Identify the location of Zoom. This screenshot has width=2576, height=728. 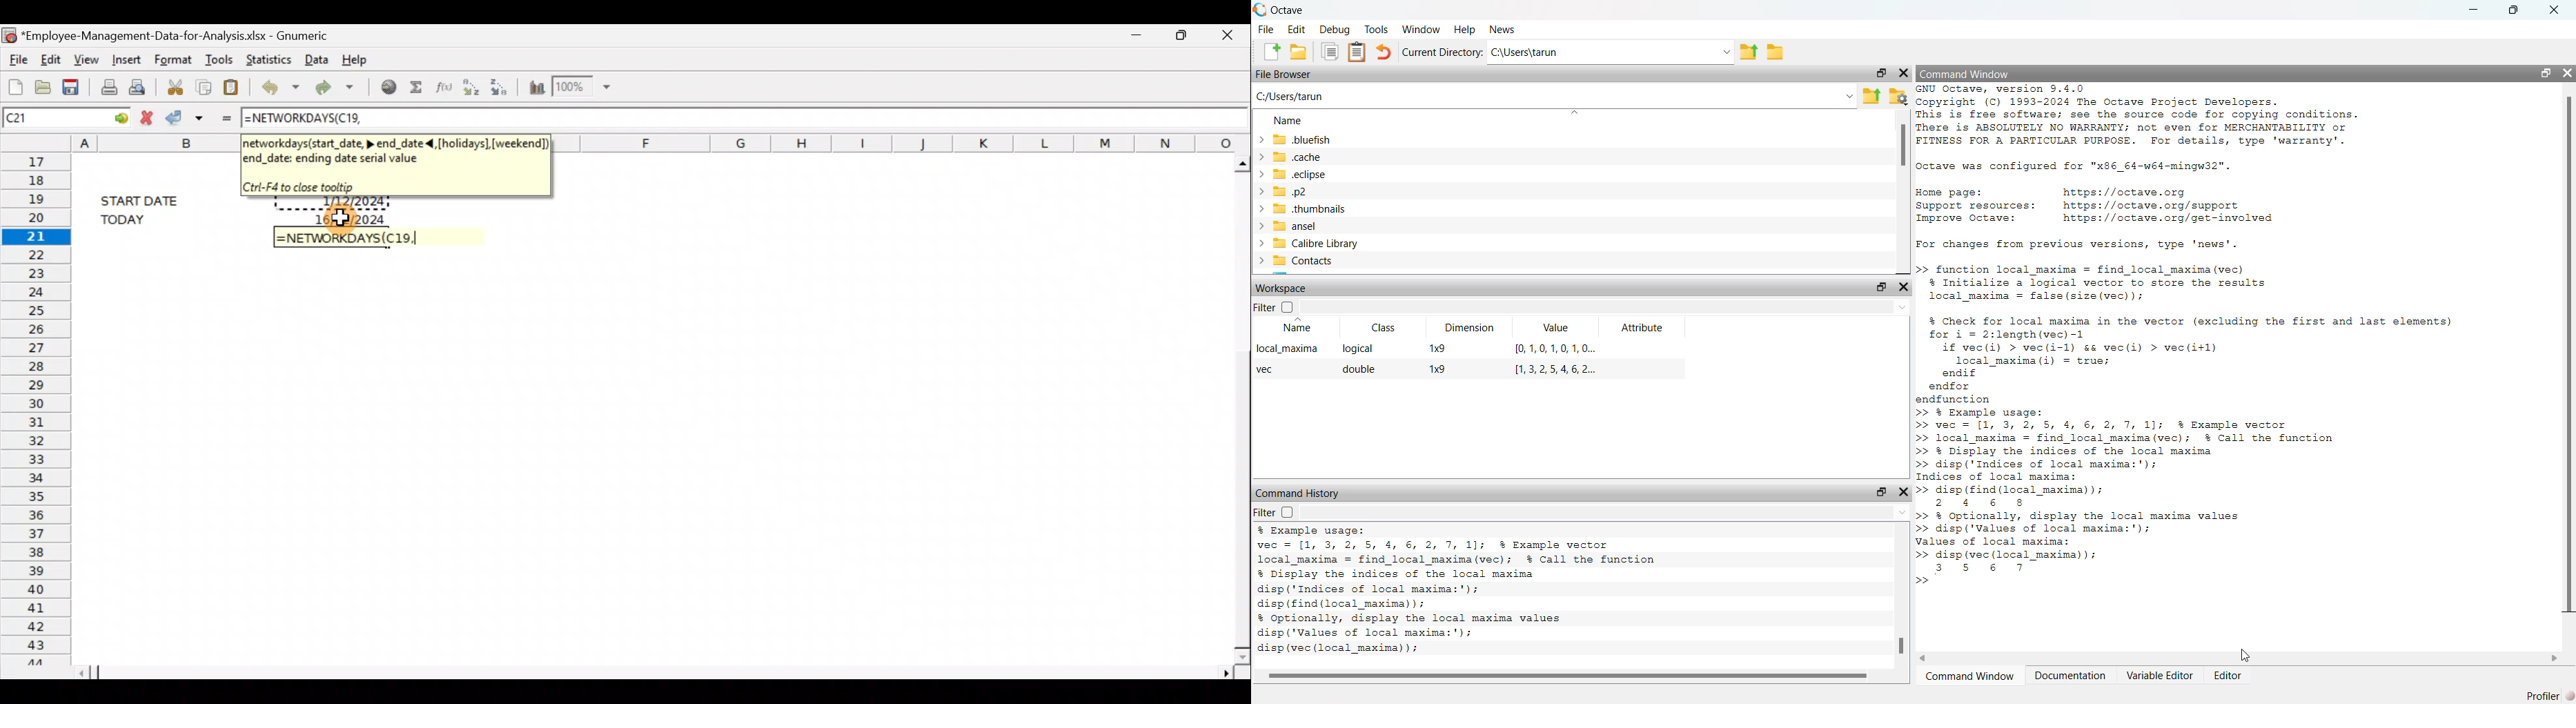
(584, 87).